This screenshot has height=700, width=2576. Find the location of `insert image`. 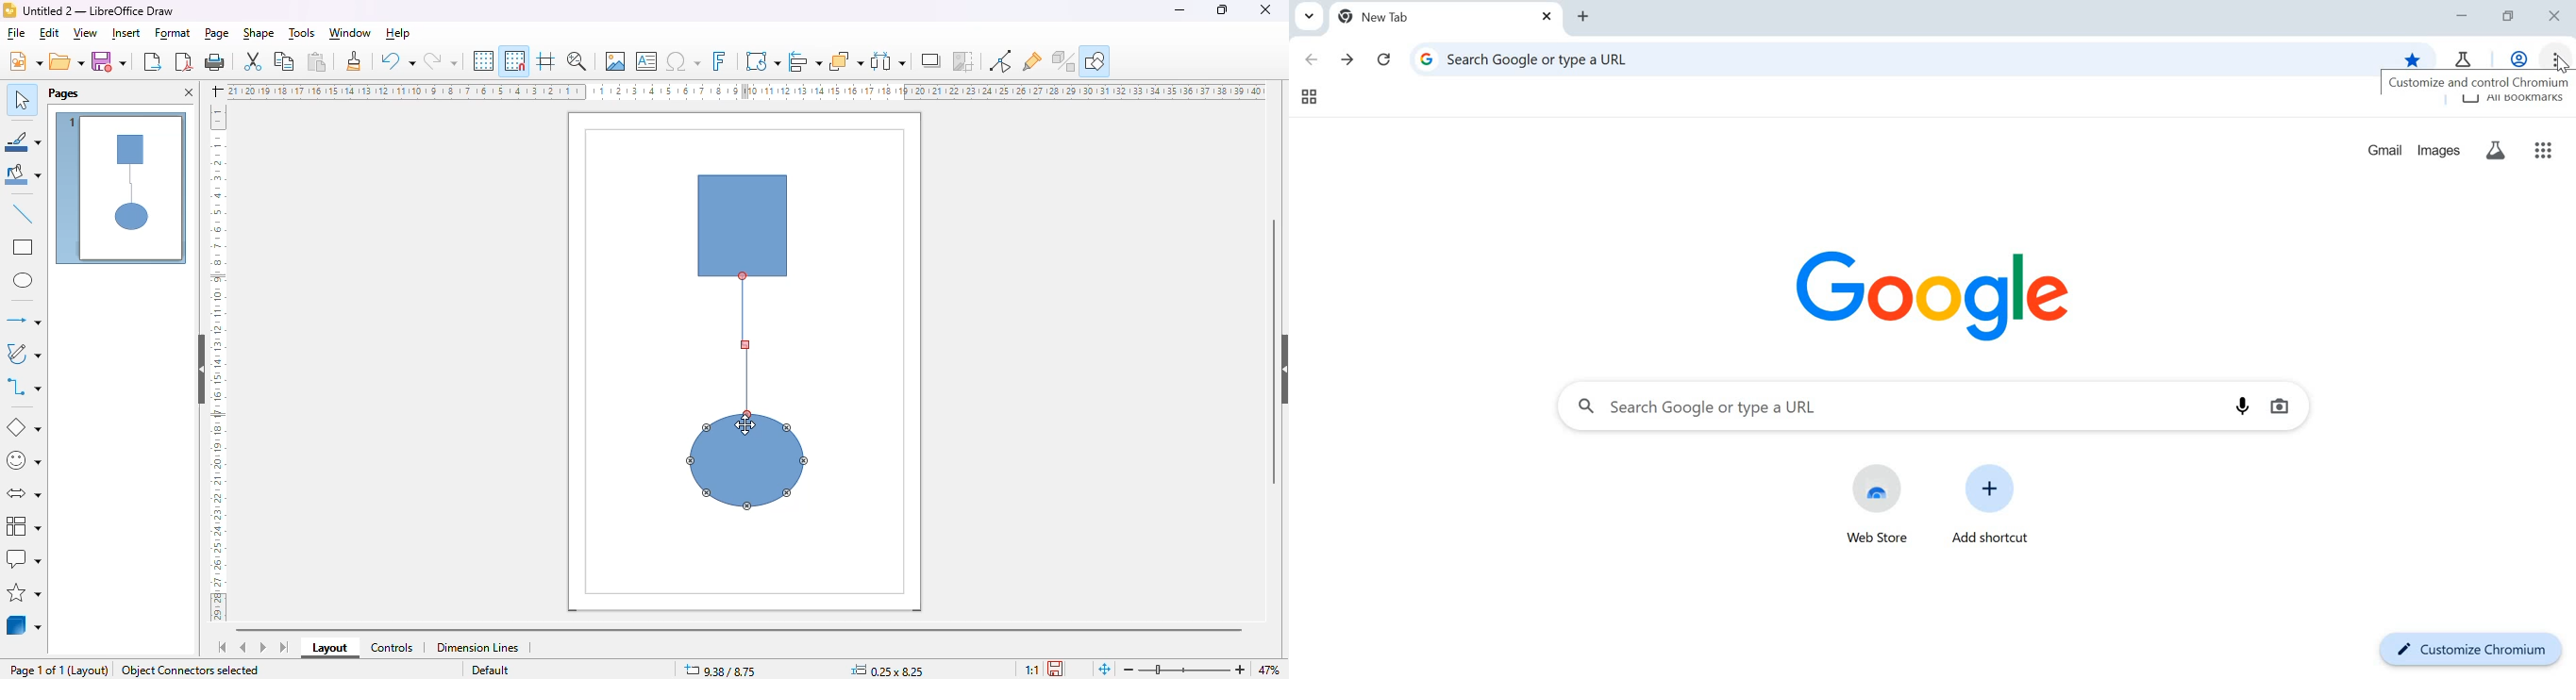

insert image is located at coordinates (615, 60).